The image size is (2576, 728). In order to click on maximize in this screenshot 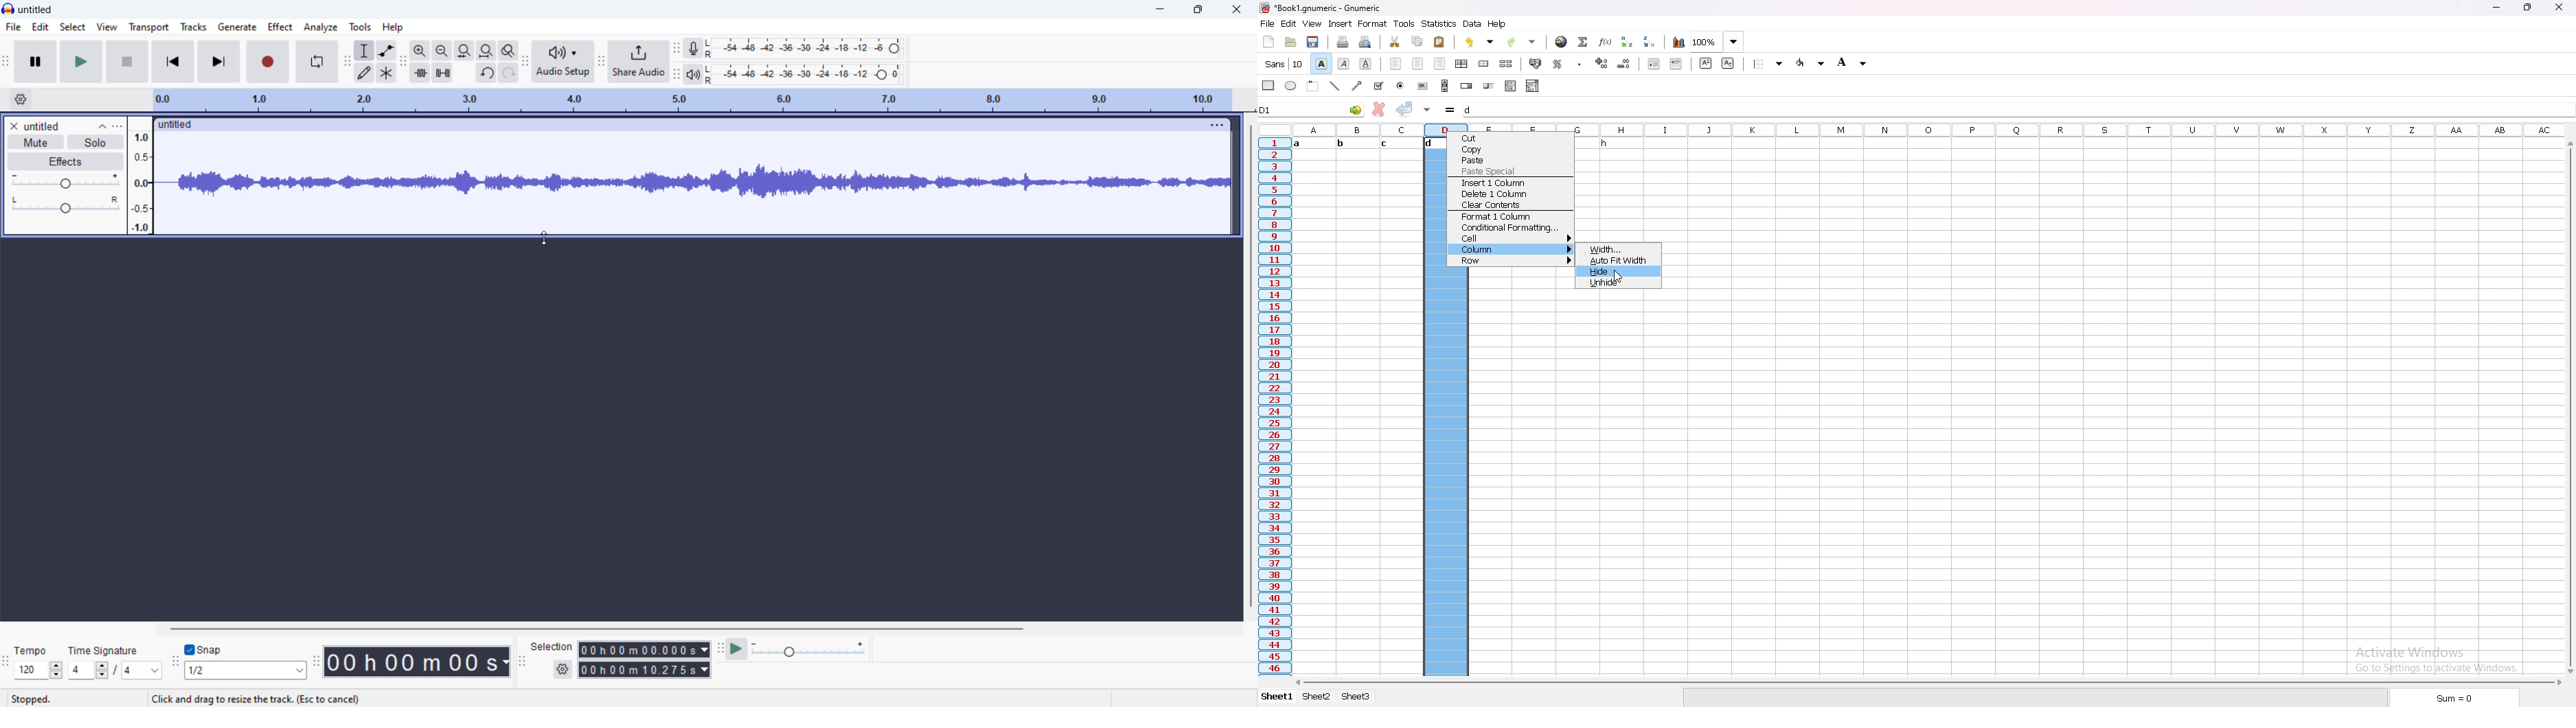, I will do `click(1197, 9)`.